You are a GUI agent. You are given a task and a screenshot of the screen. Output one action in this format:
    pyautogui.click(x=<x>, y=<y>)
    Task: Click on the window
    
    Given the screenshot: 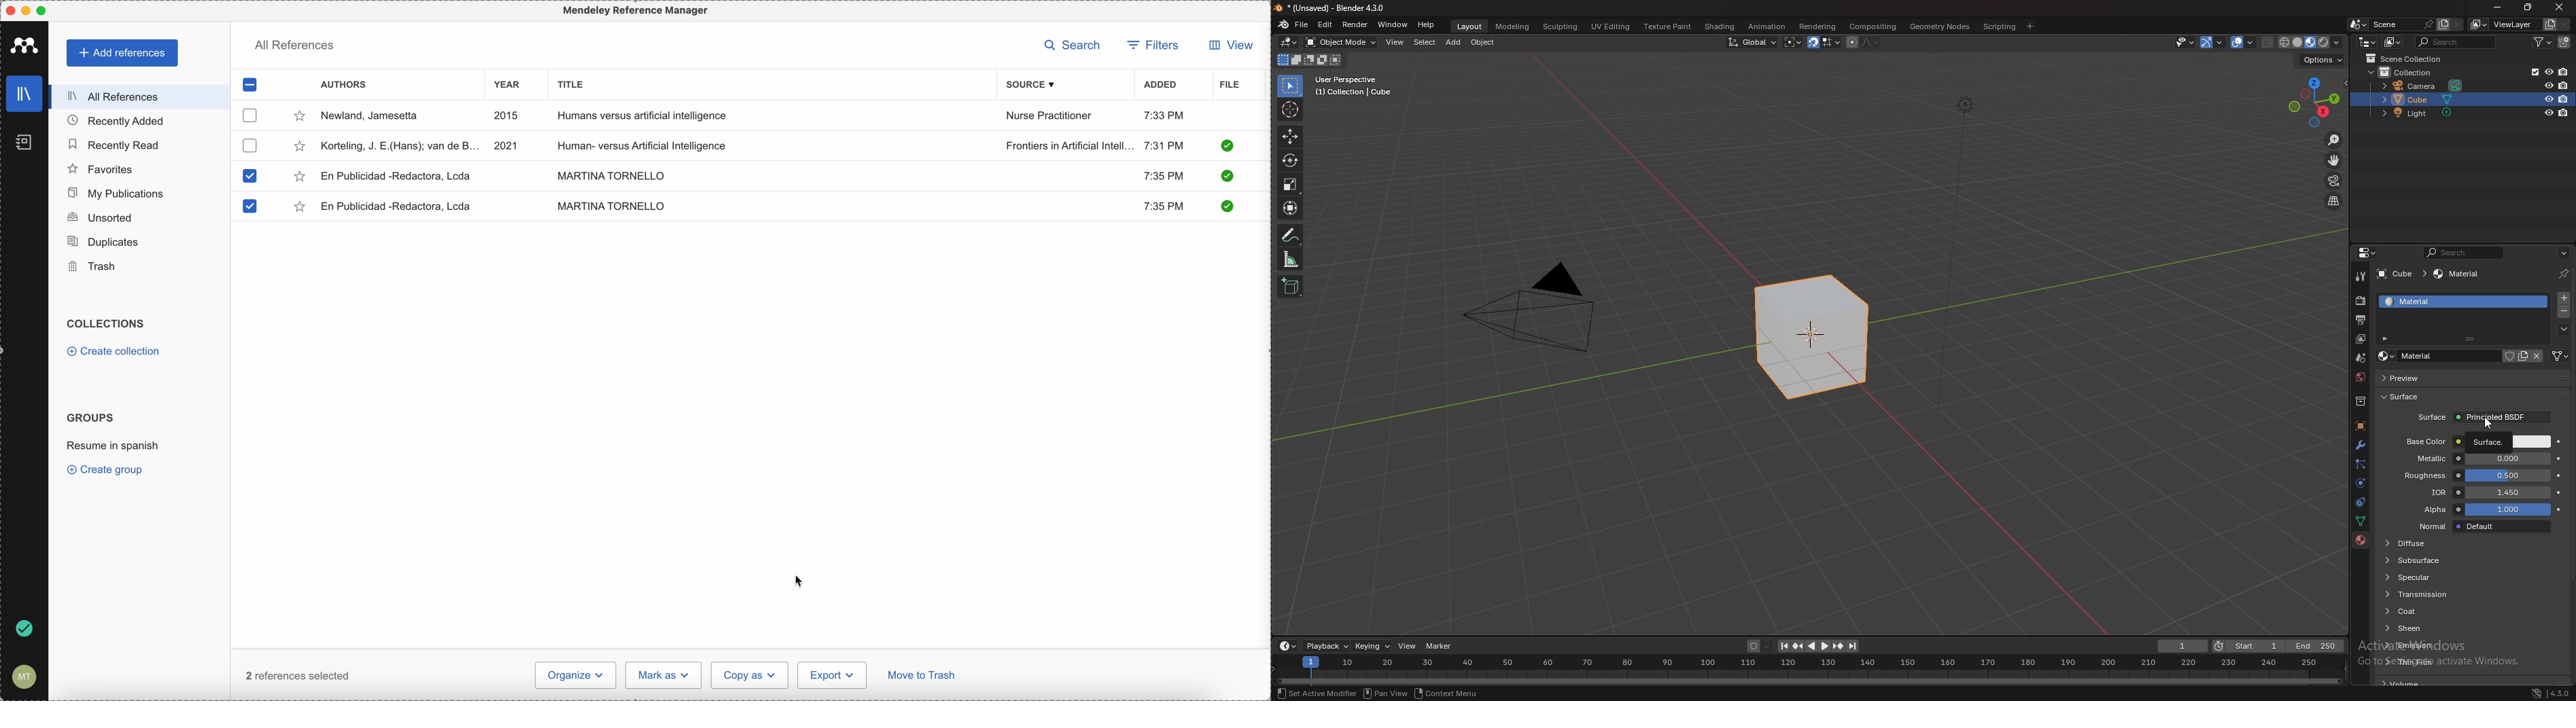 What is the action you would take?
    pyautogui.click(x=1393, y=24)
    